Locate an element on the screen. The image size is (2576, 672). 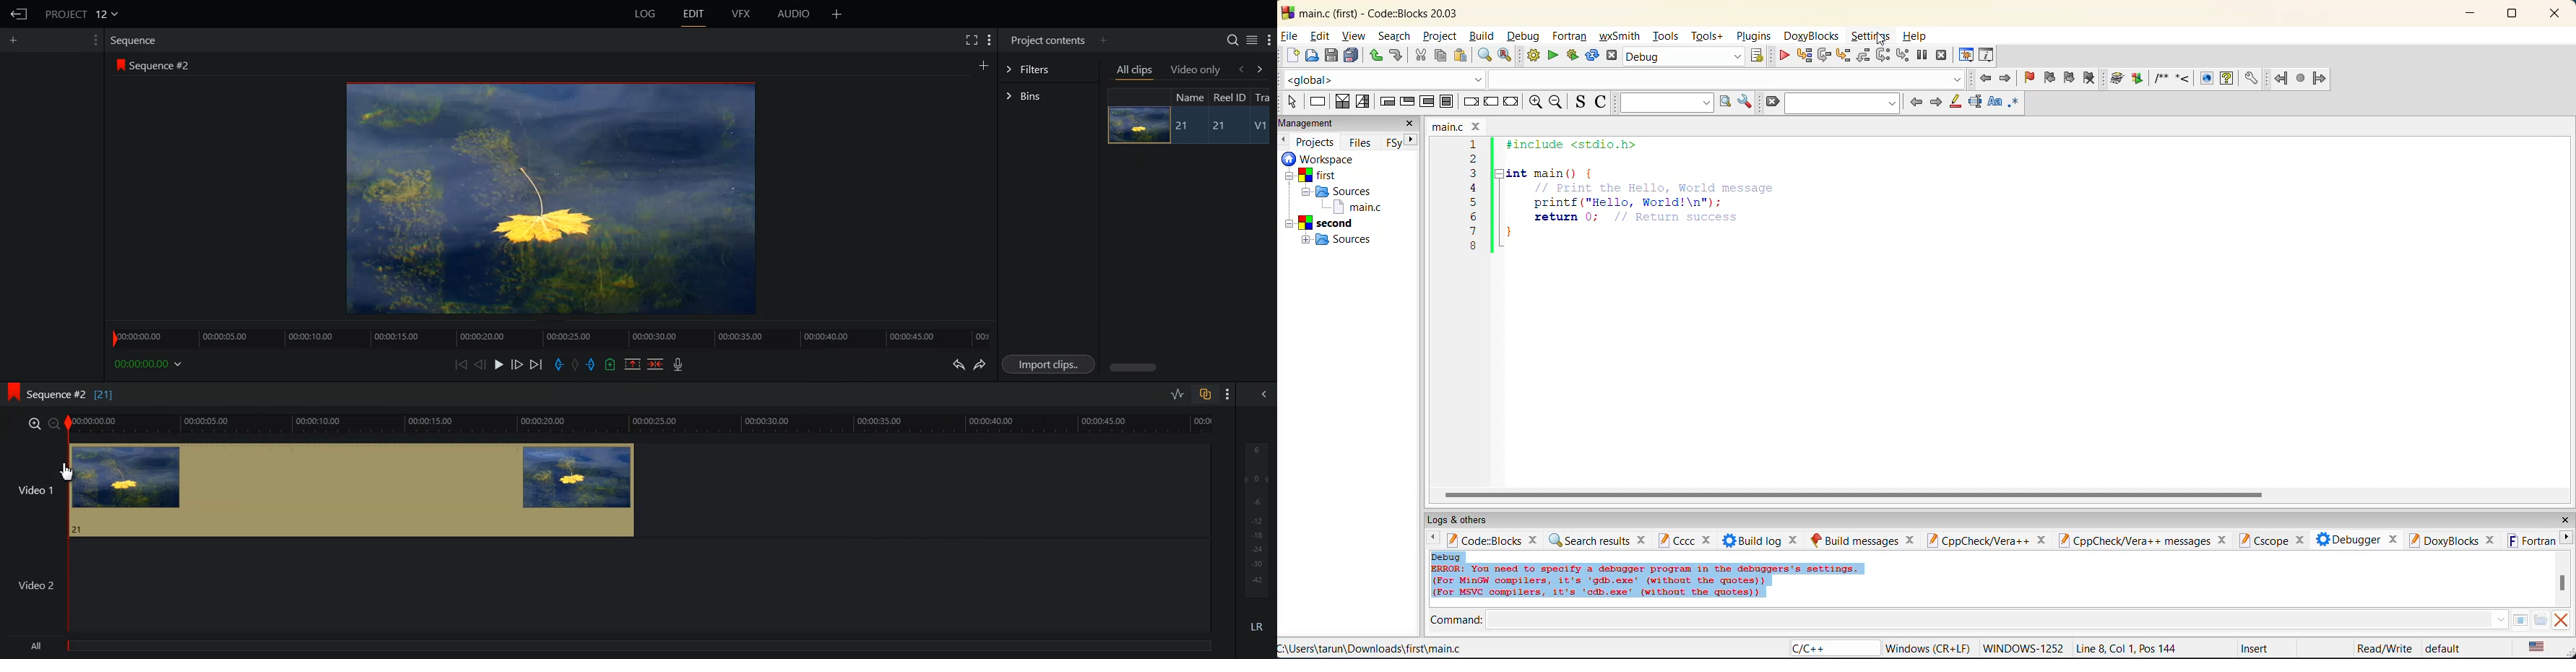
Window preview is located at coordinates (547, 197).